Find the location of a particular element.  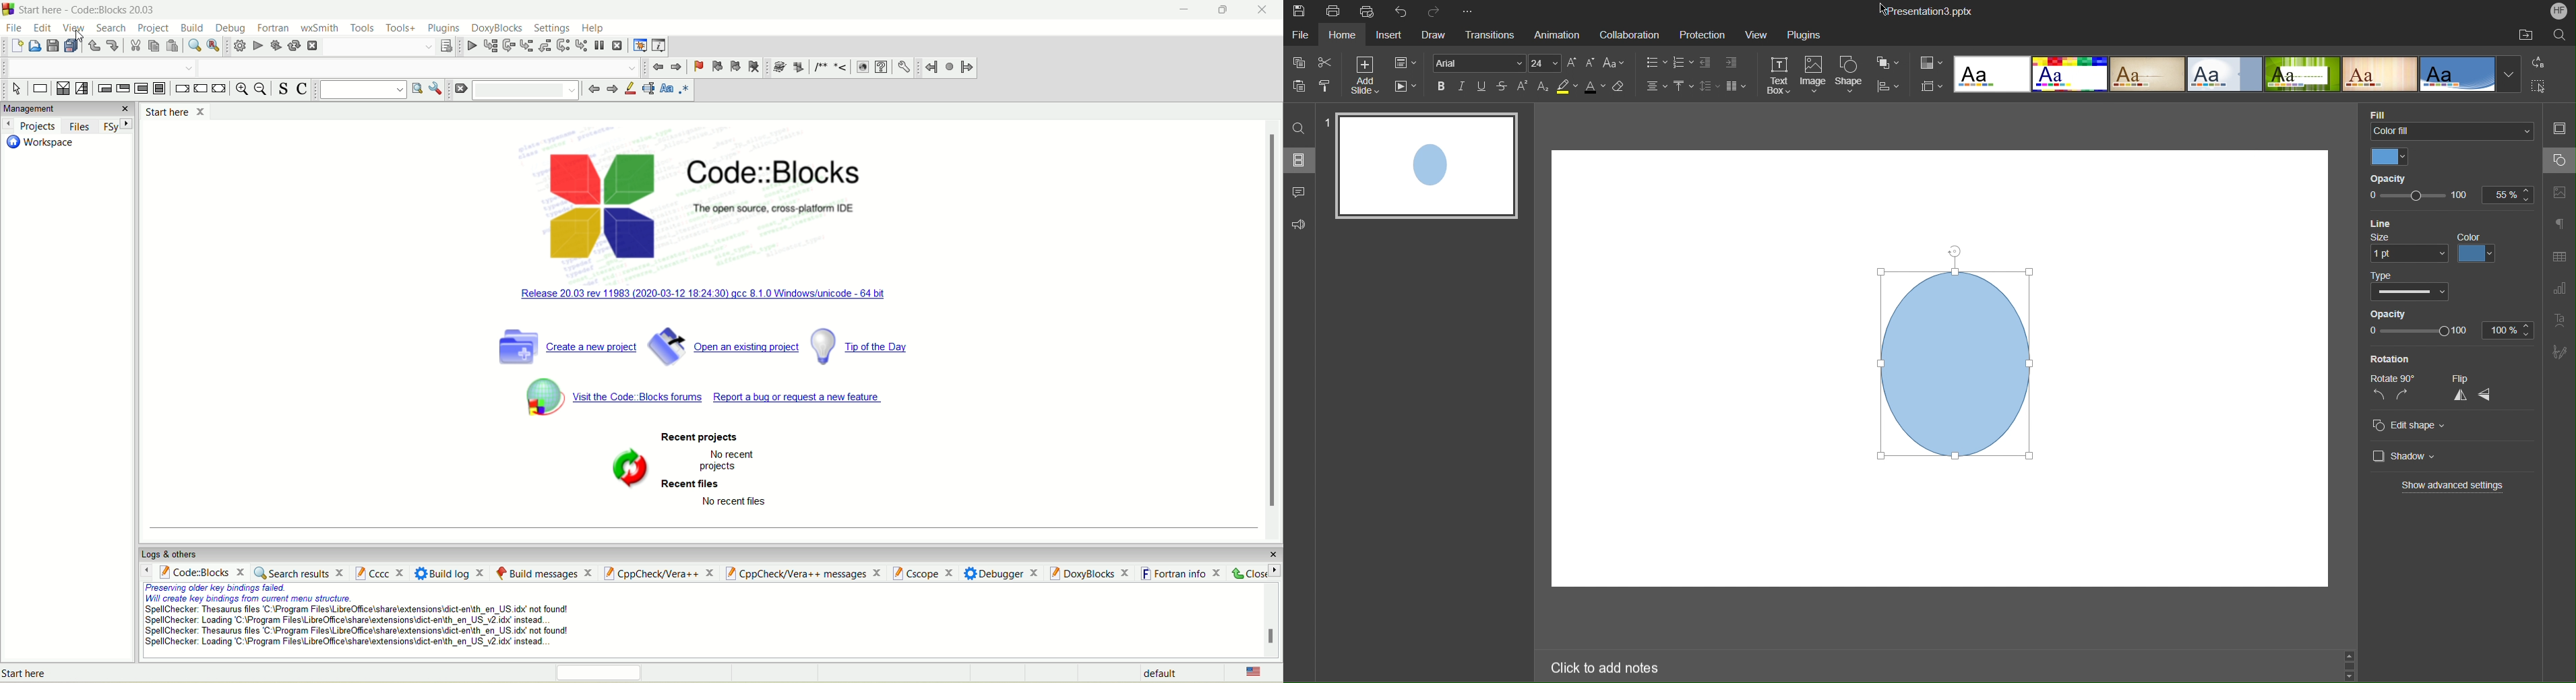

projects is located at coordinates (31, 126).